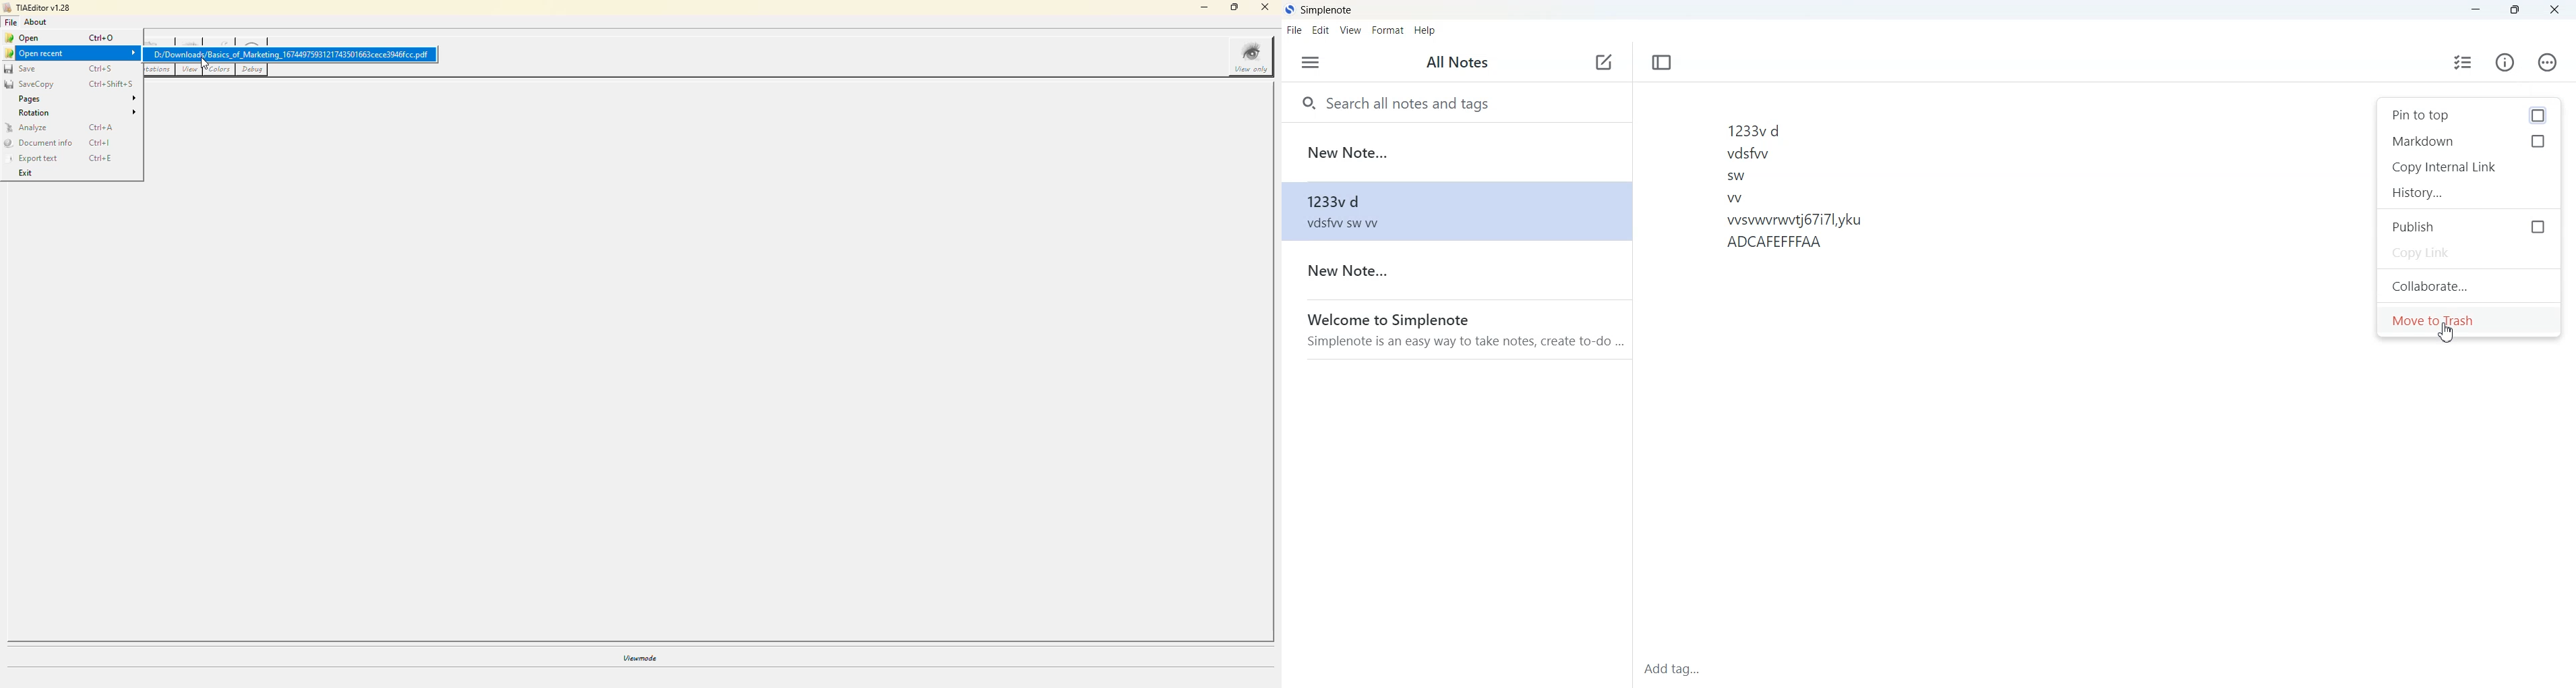 This screenshot has height=700, width=2576. I want to click on minimize, so click(1202, 7).